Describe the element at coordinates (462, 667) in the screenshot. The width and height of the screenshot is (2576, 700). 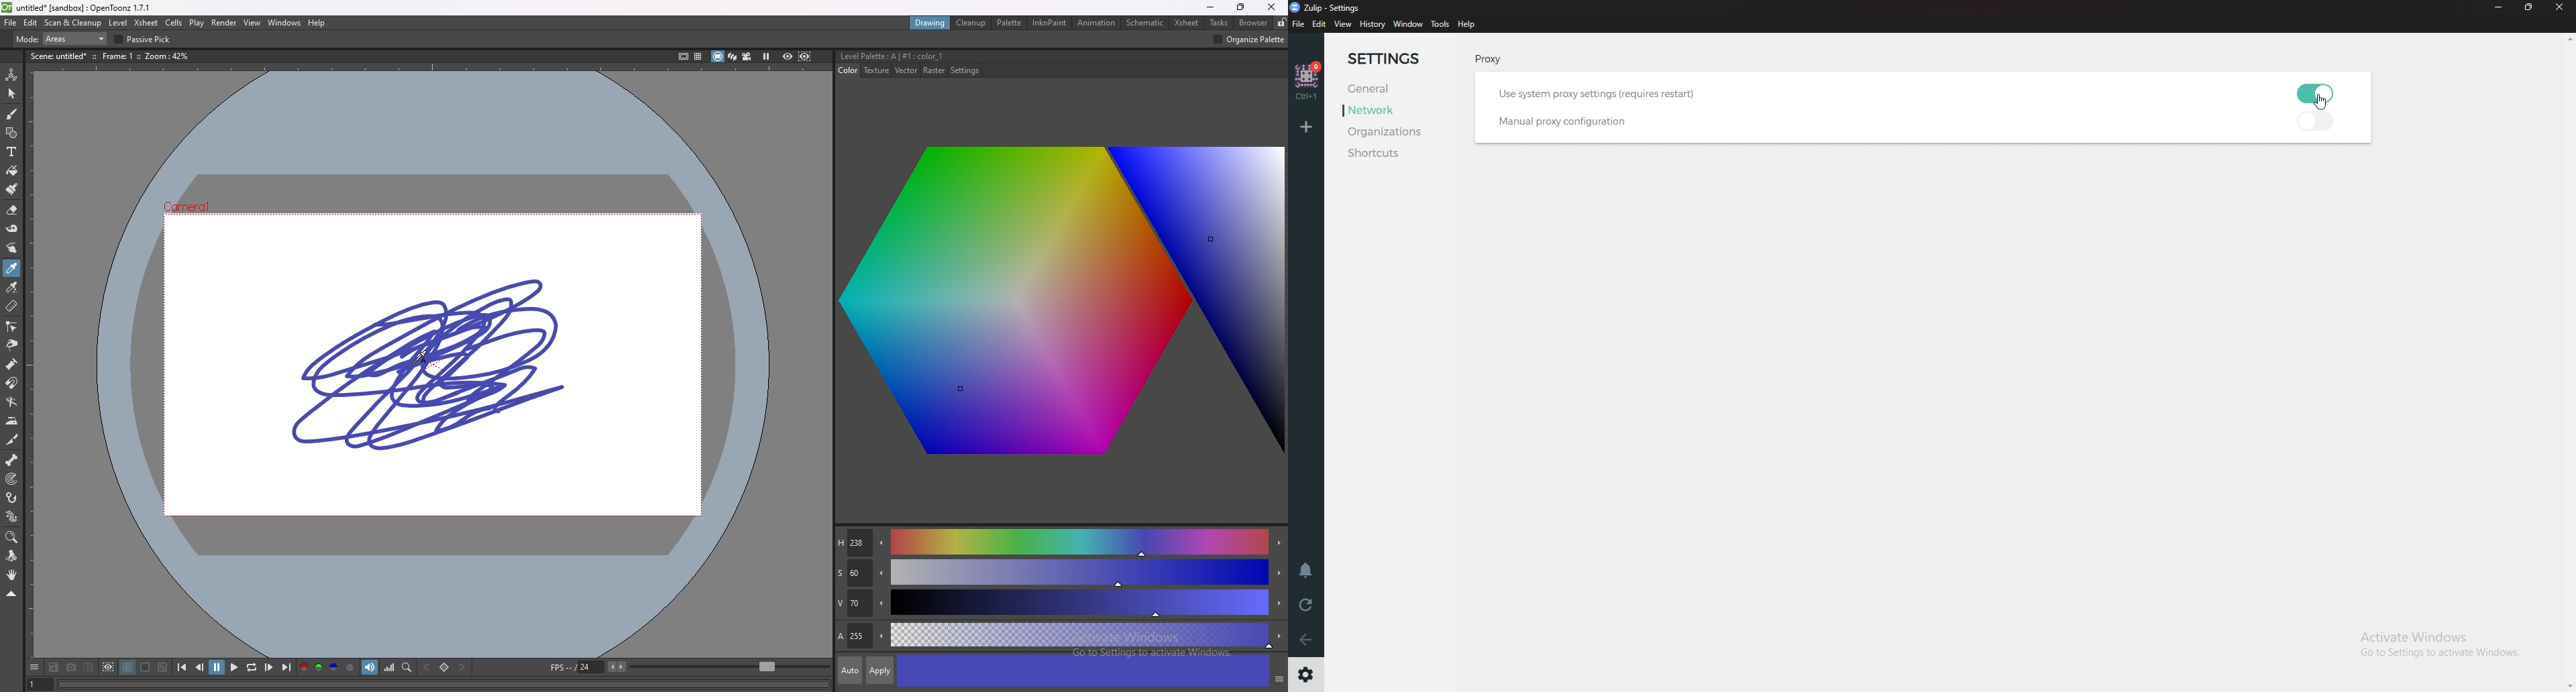
I see `next key` at that location.